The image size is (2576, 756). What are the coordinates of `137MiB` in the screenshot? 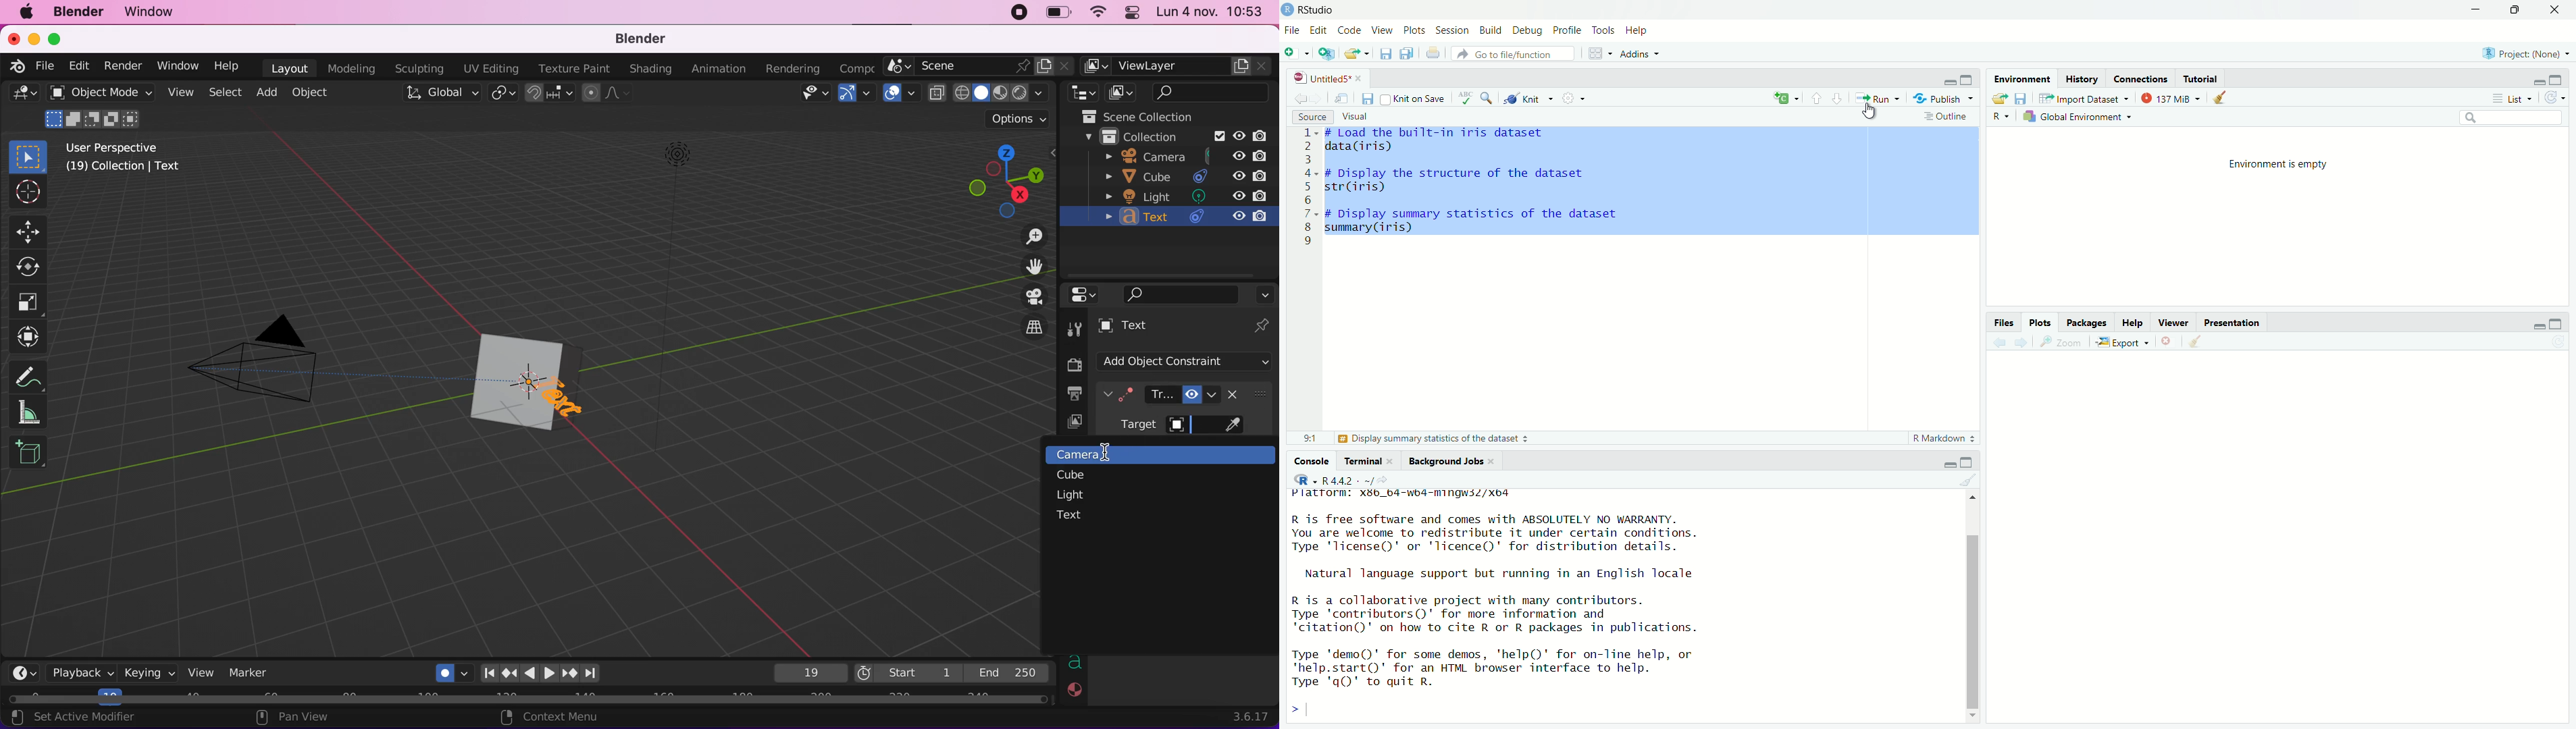 It's located at (2170, 97).